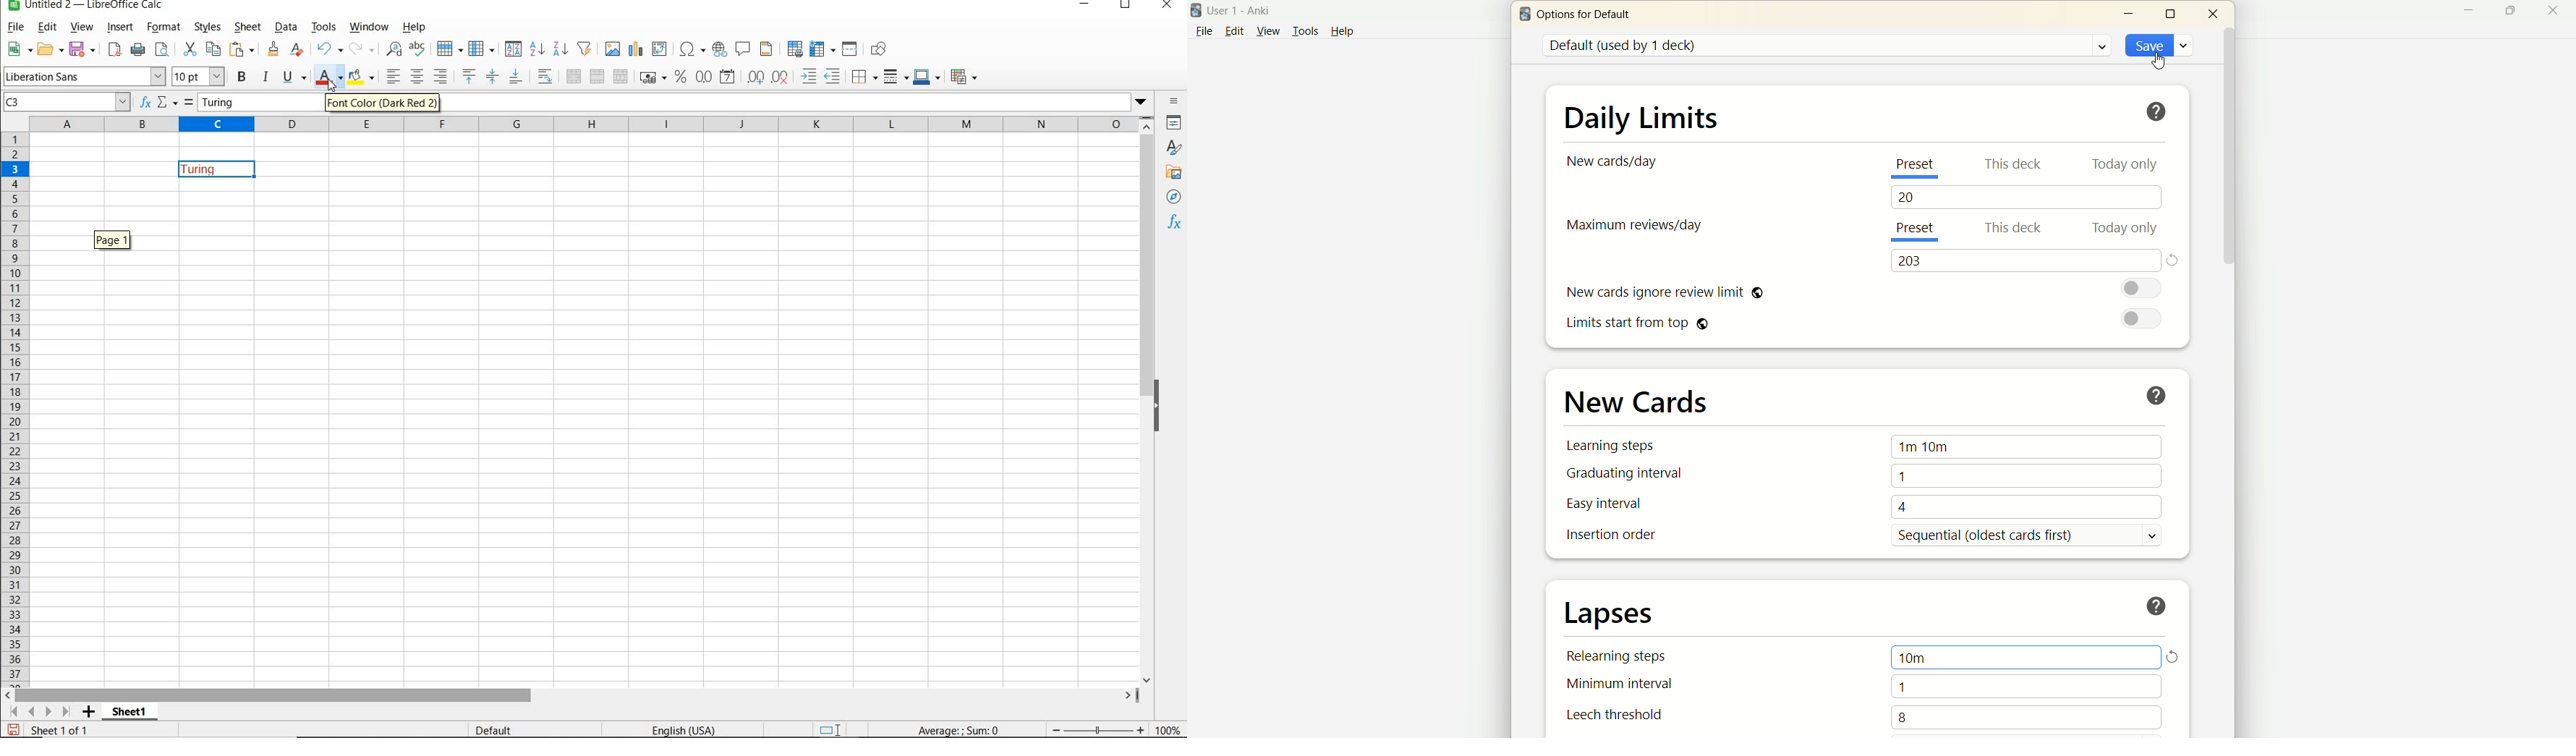 This screenshot has height=756, width=2576. What do you see at coordinates (493, 78) in the screenshot?
I see `CENTER VERTICALLY` at bounding box center [493, 78].